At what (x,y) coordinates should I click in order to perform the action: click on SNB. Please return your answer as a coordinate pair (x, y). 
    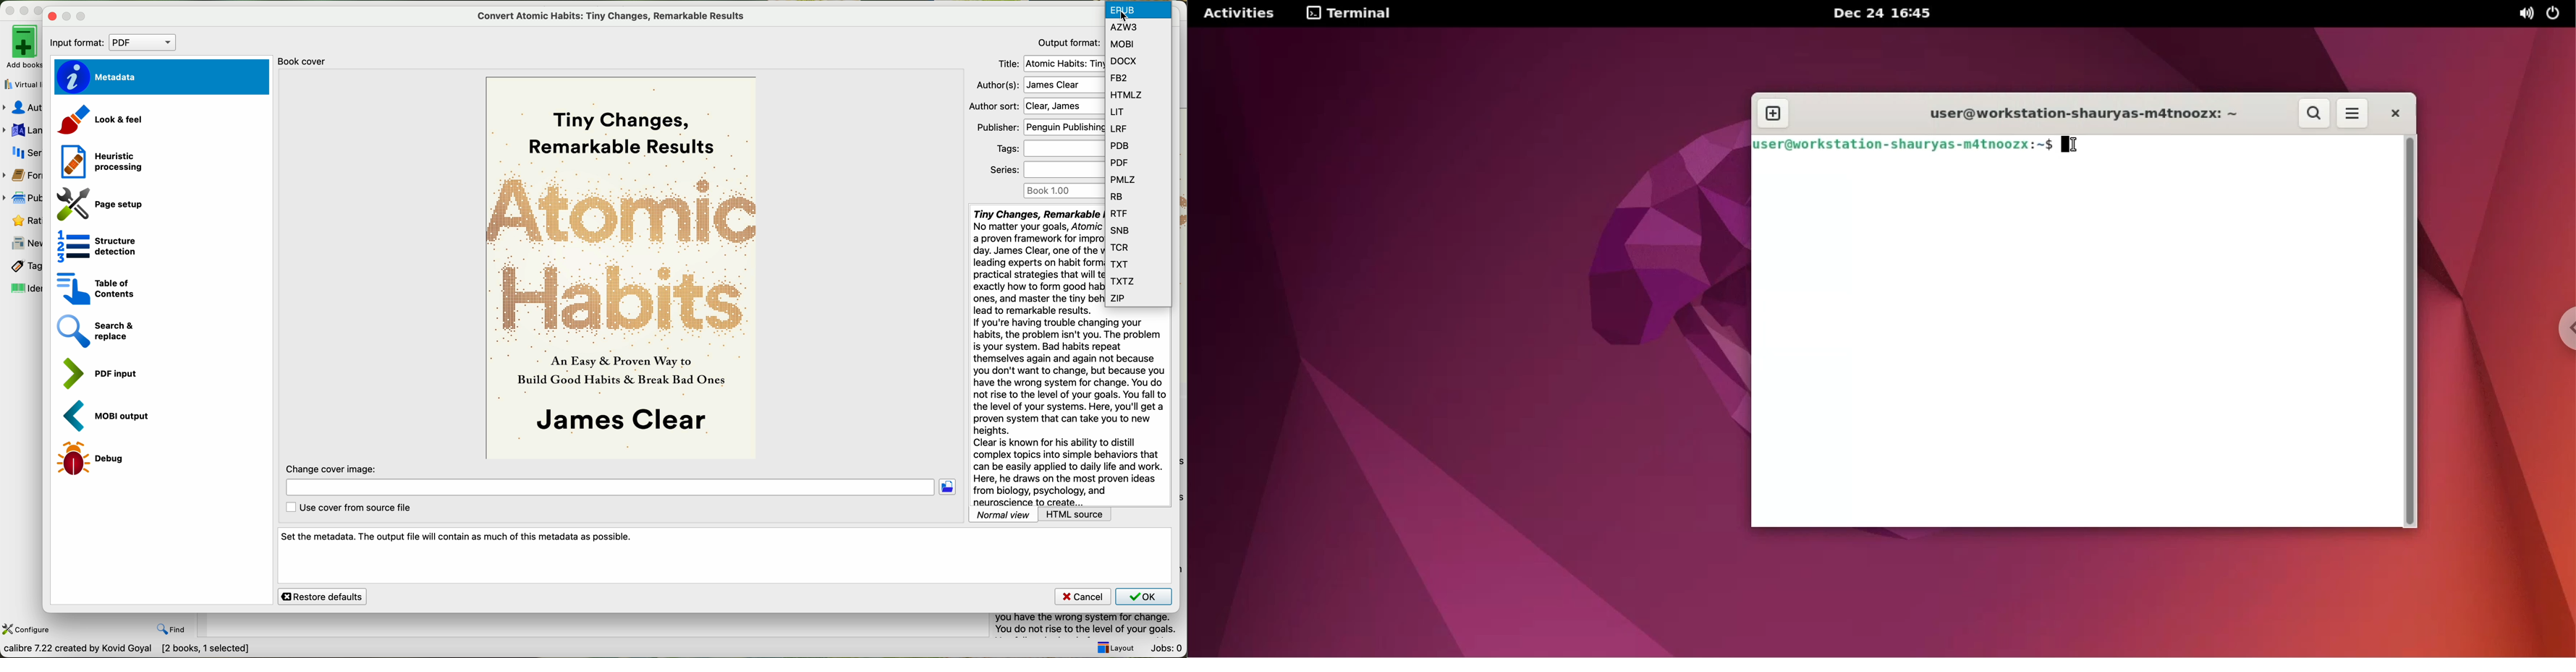
    Looking at the image, I should click on (1139, 231).